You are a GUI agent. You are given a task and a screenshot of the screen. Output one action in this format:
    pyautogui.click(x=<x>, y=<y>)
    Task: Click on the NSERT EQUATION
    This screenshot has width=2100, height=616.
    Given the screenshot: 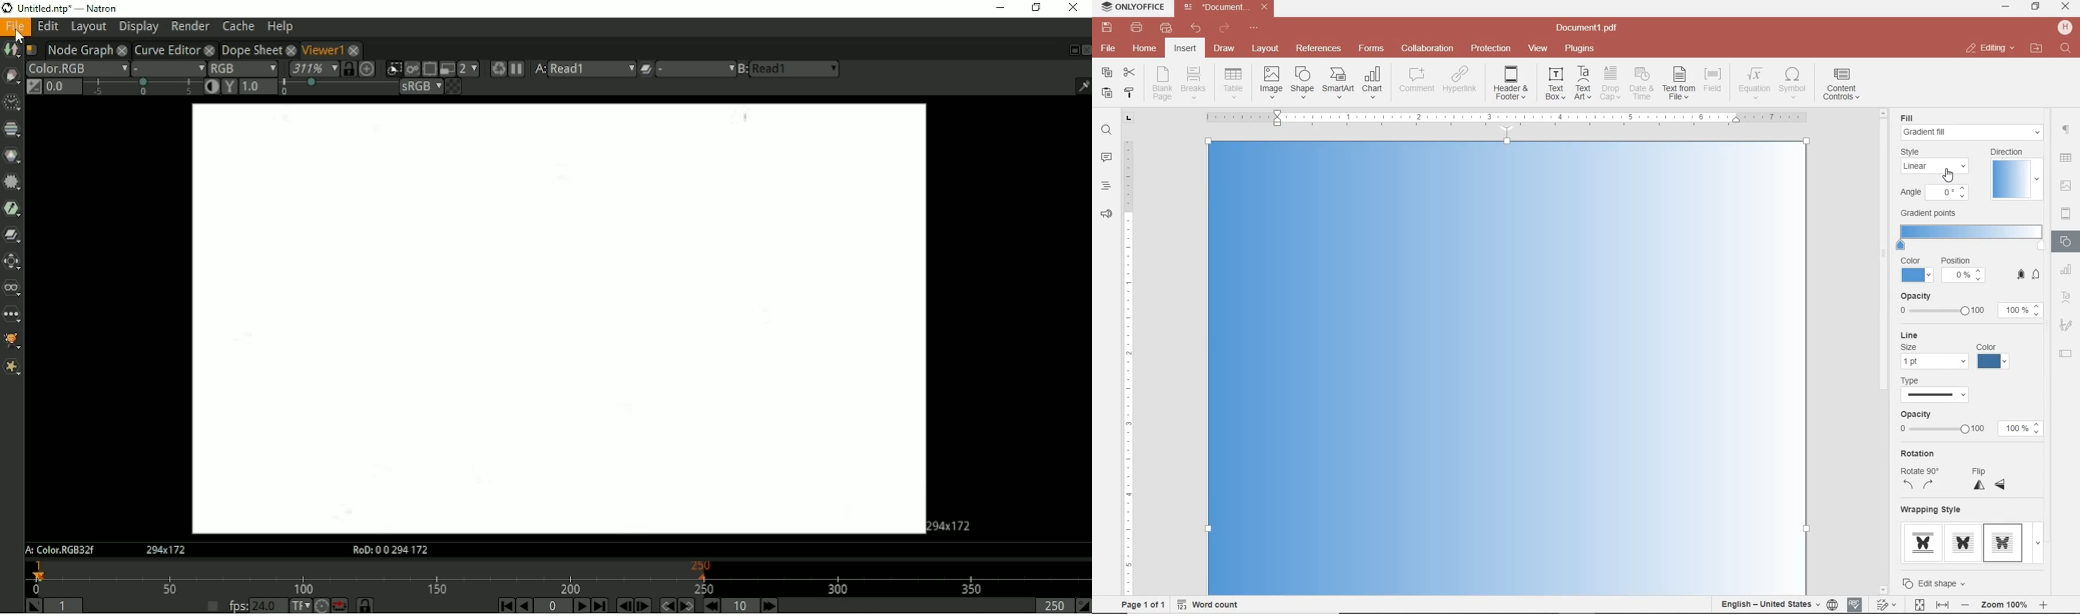 What is the action you would take?
    pyautogui.click(x=1753, y=82)
    